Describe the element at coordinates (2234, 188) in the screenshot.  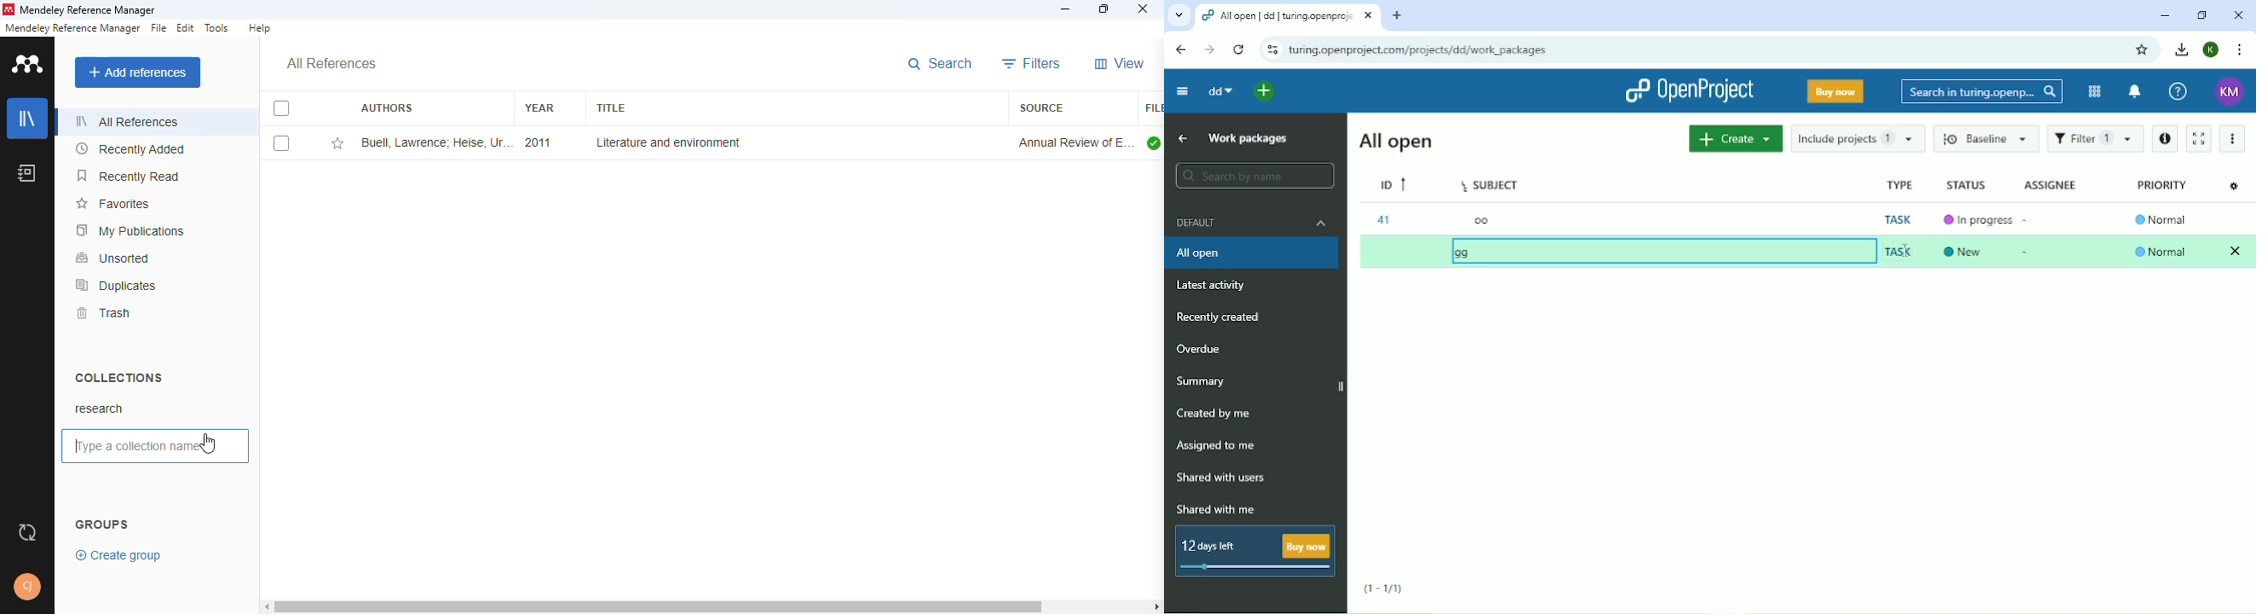
I see `Configure view` at that location.